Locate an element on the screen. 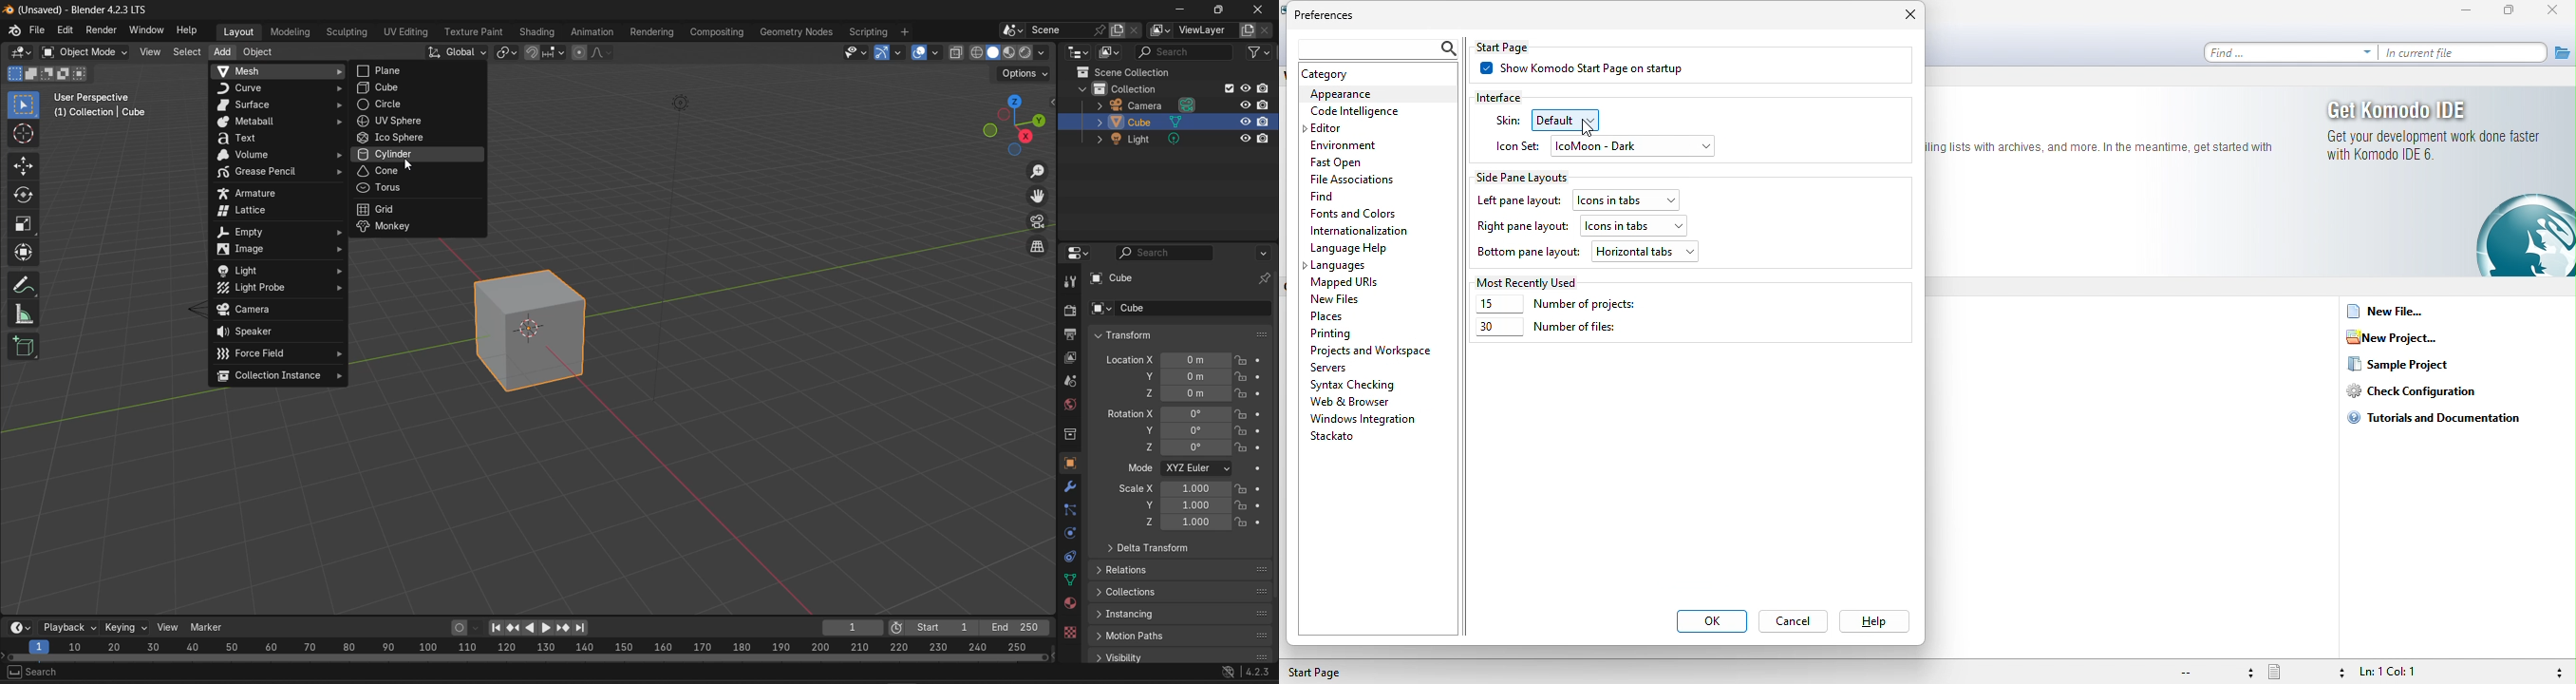 The image size is (2576, 700). file associations is located at coordinates (1356, 180).